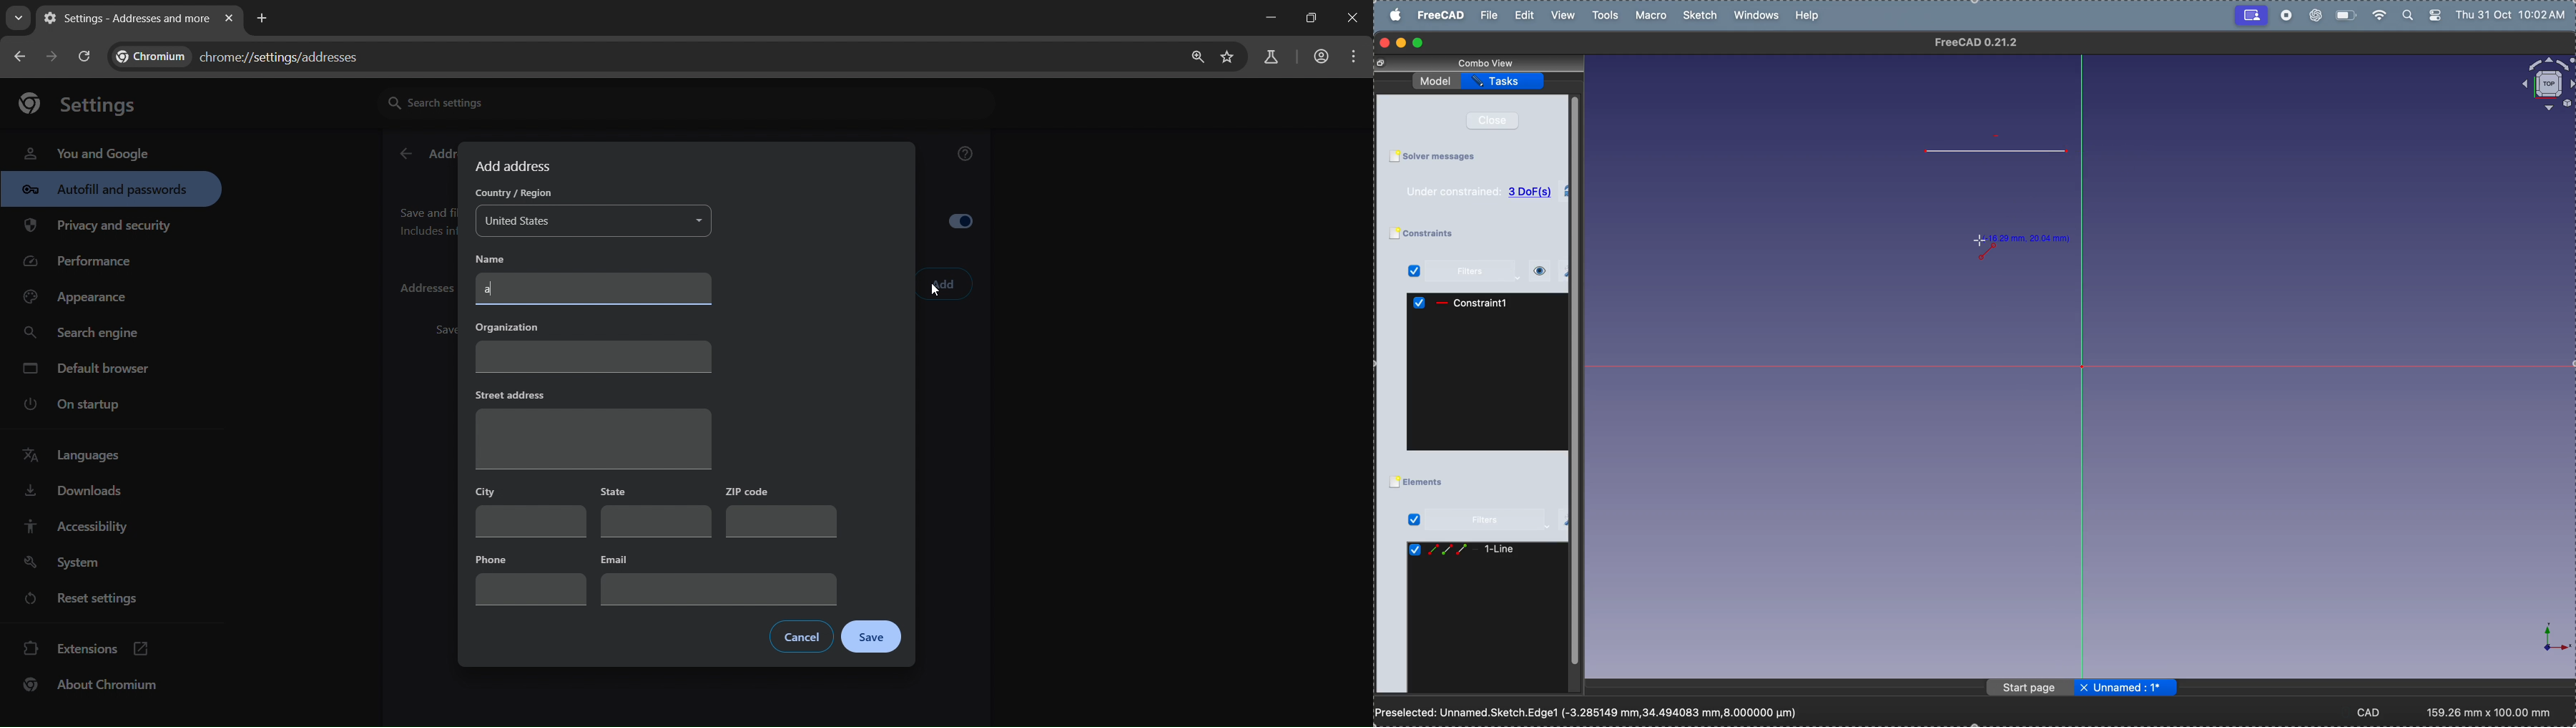  What do you see at coordinates (2513, 17) in the screenshot?
I see `Thu 31 Oct 10:02 AM` at bounding box center [2513, 17].